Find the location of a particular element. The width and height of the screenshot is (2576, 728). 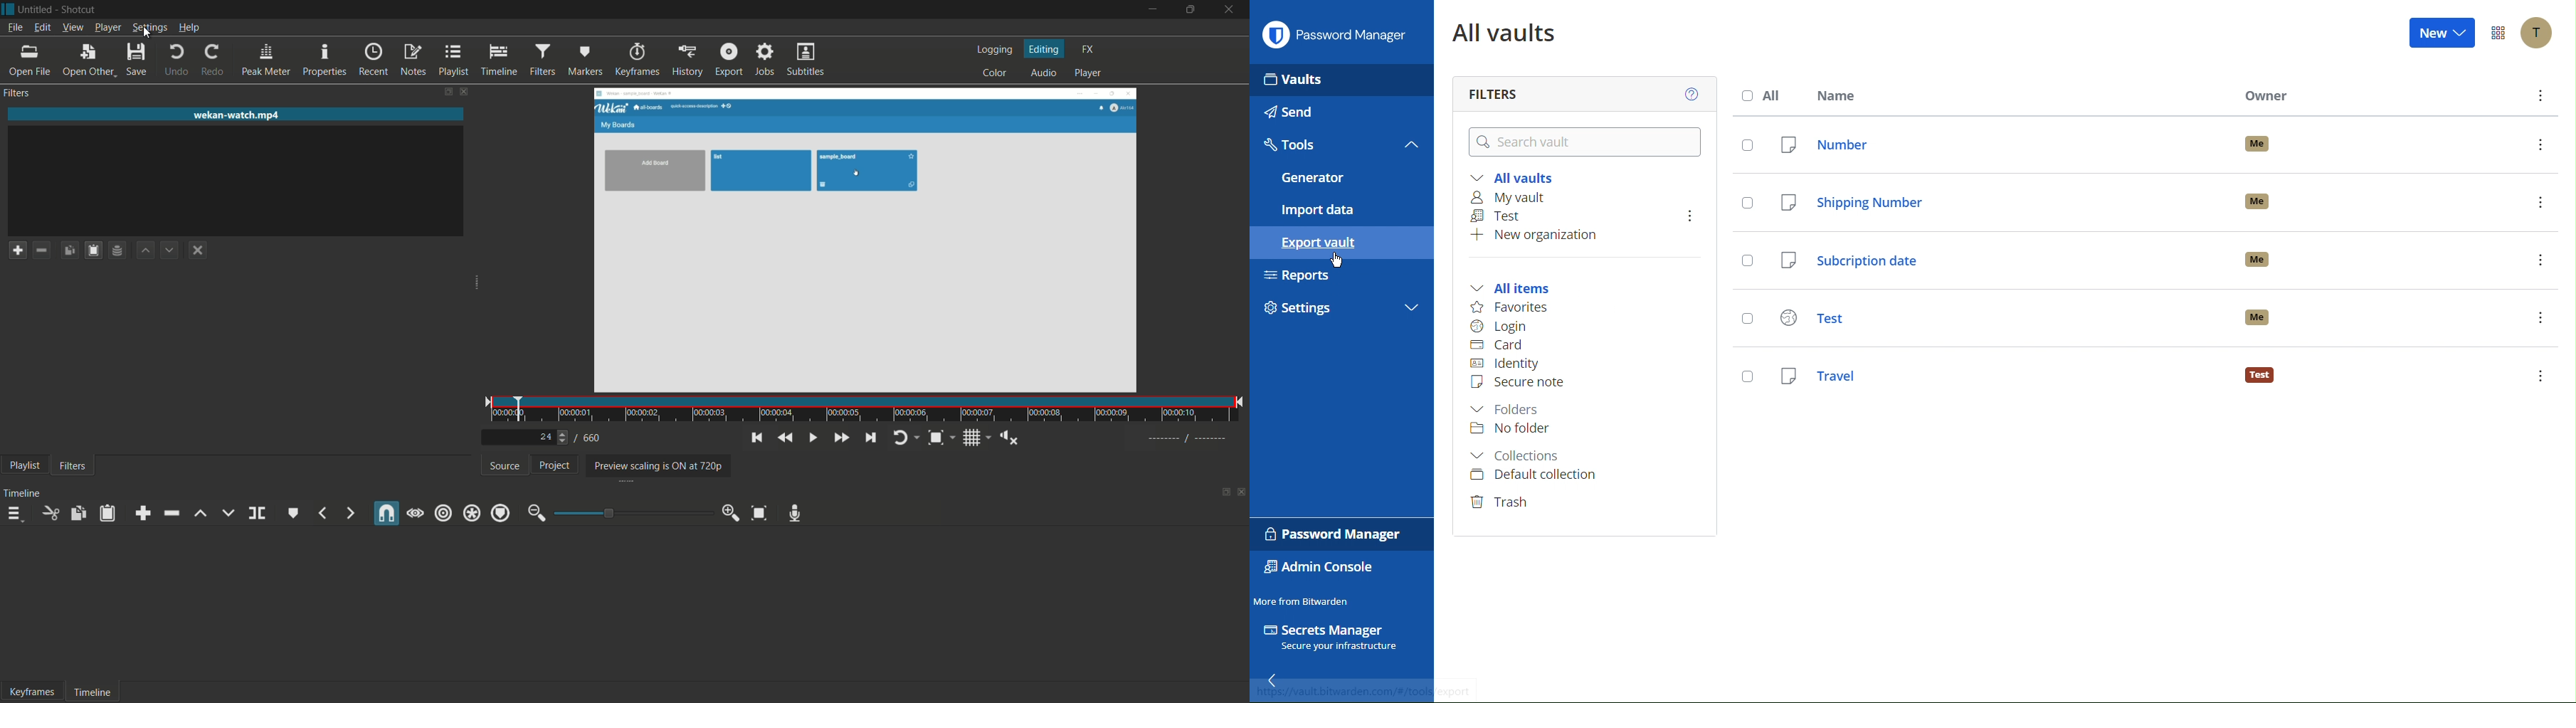

All is located at coordinates (1765, 96).